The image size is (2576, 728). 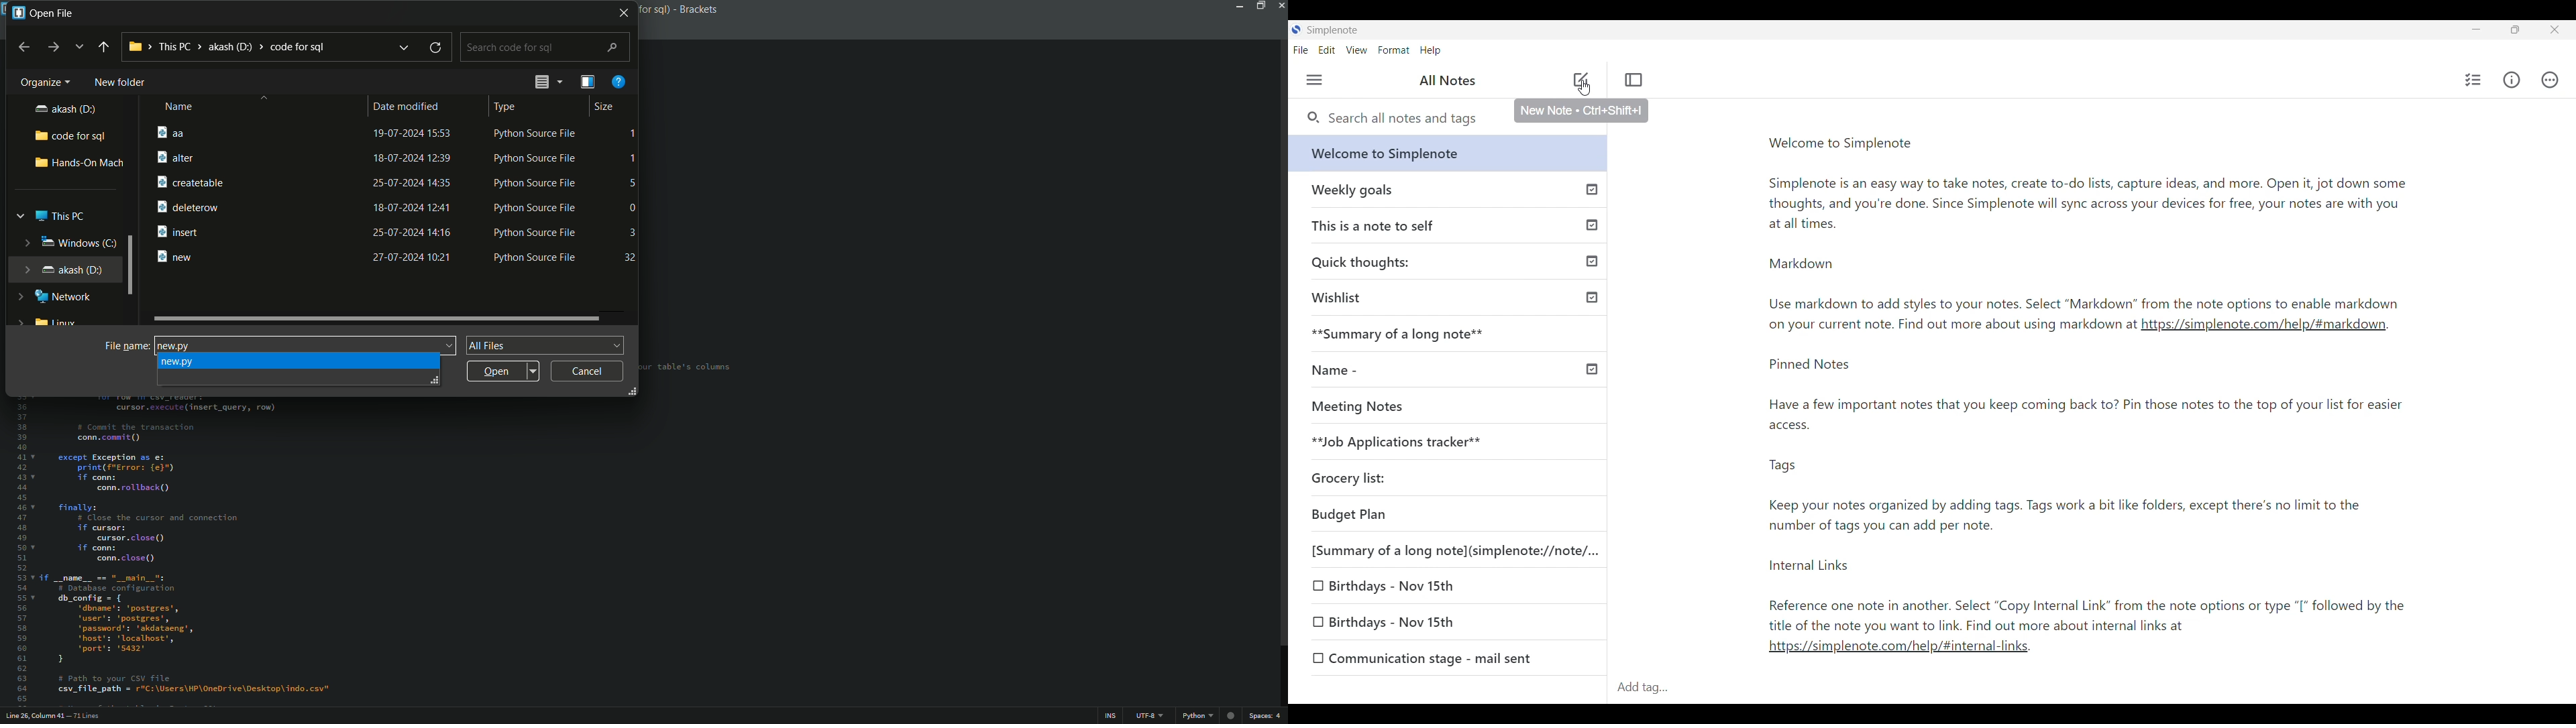 I want to click on Published note indicated by check icon, so click(x=1453, y=295).